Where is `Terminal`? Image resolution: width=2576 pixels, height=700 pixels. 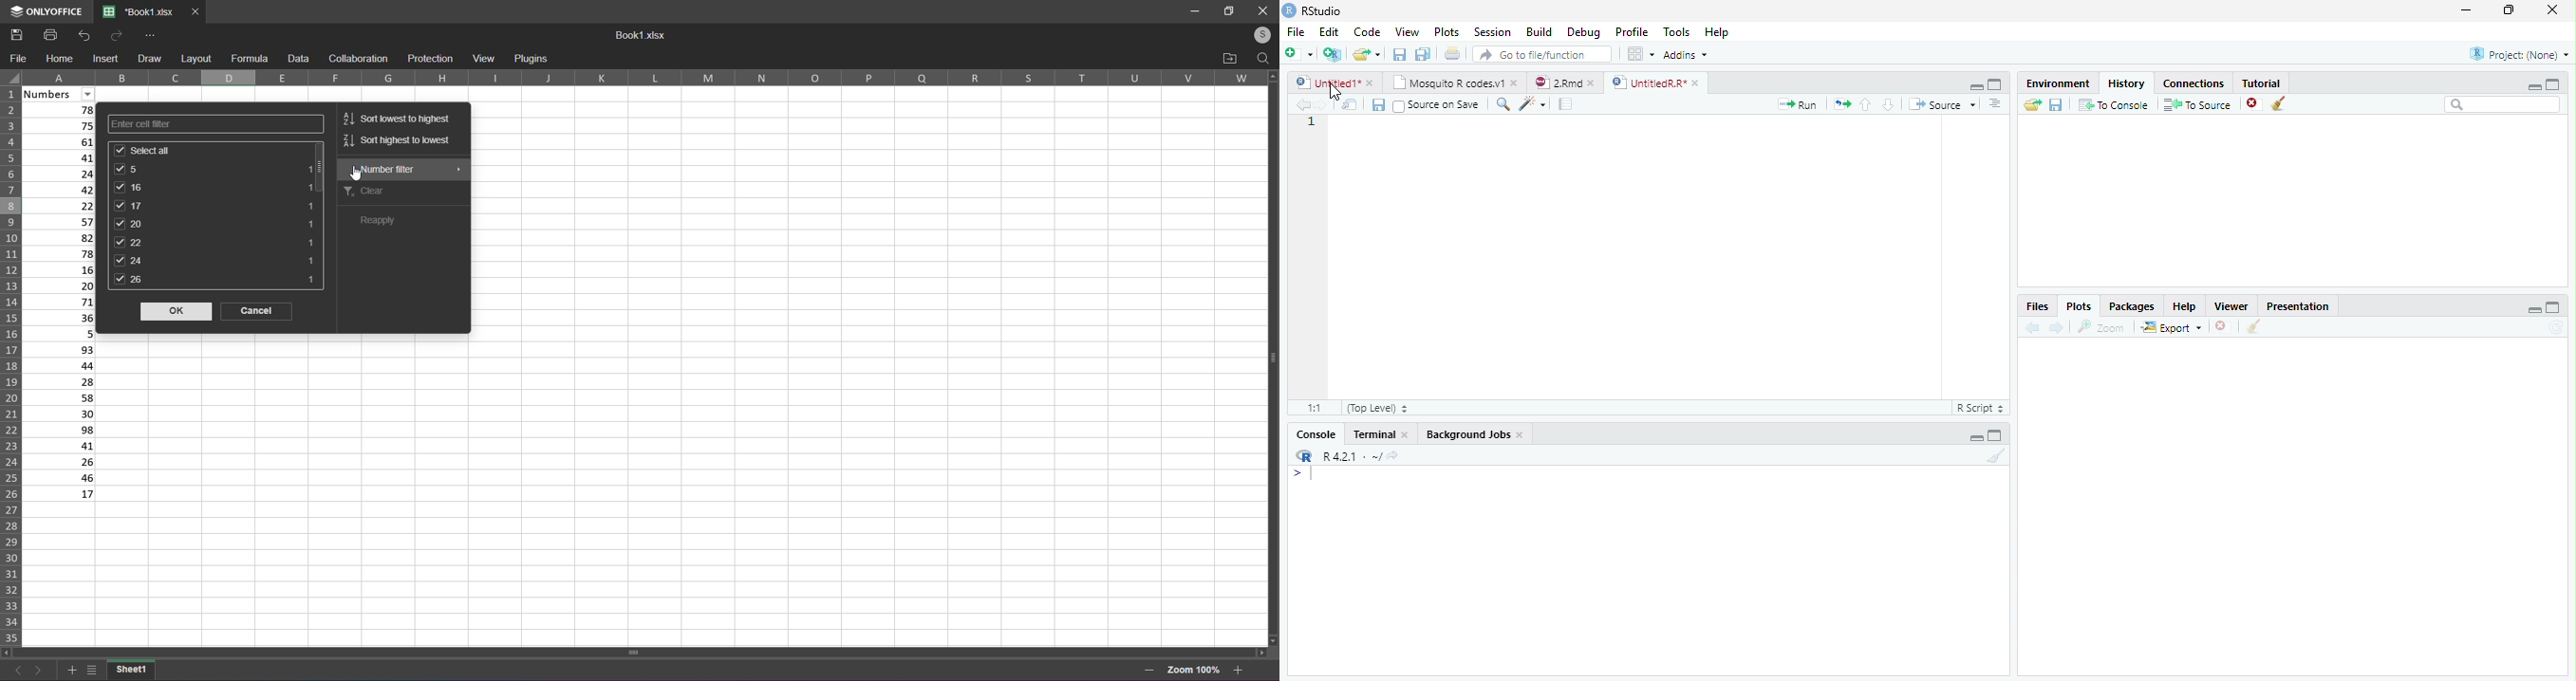 Terminal is located at coordinates (1382, 434).